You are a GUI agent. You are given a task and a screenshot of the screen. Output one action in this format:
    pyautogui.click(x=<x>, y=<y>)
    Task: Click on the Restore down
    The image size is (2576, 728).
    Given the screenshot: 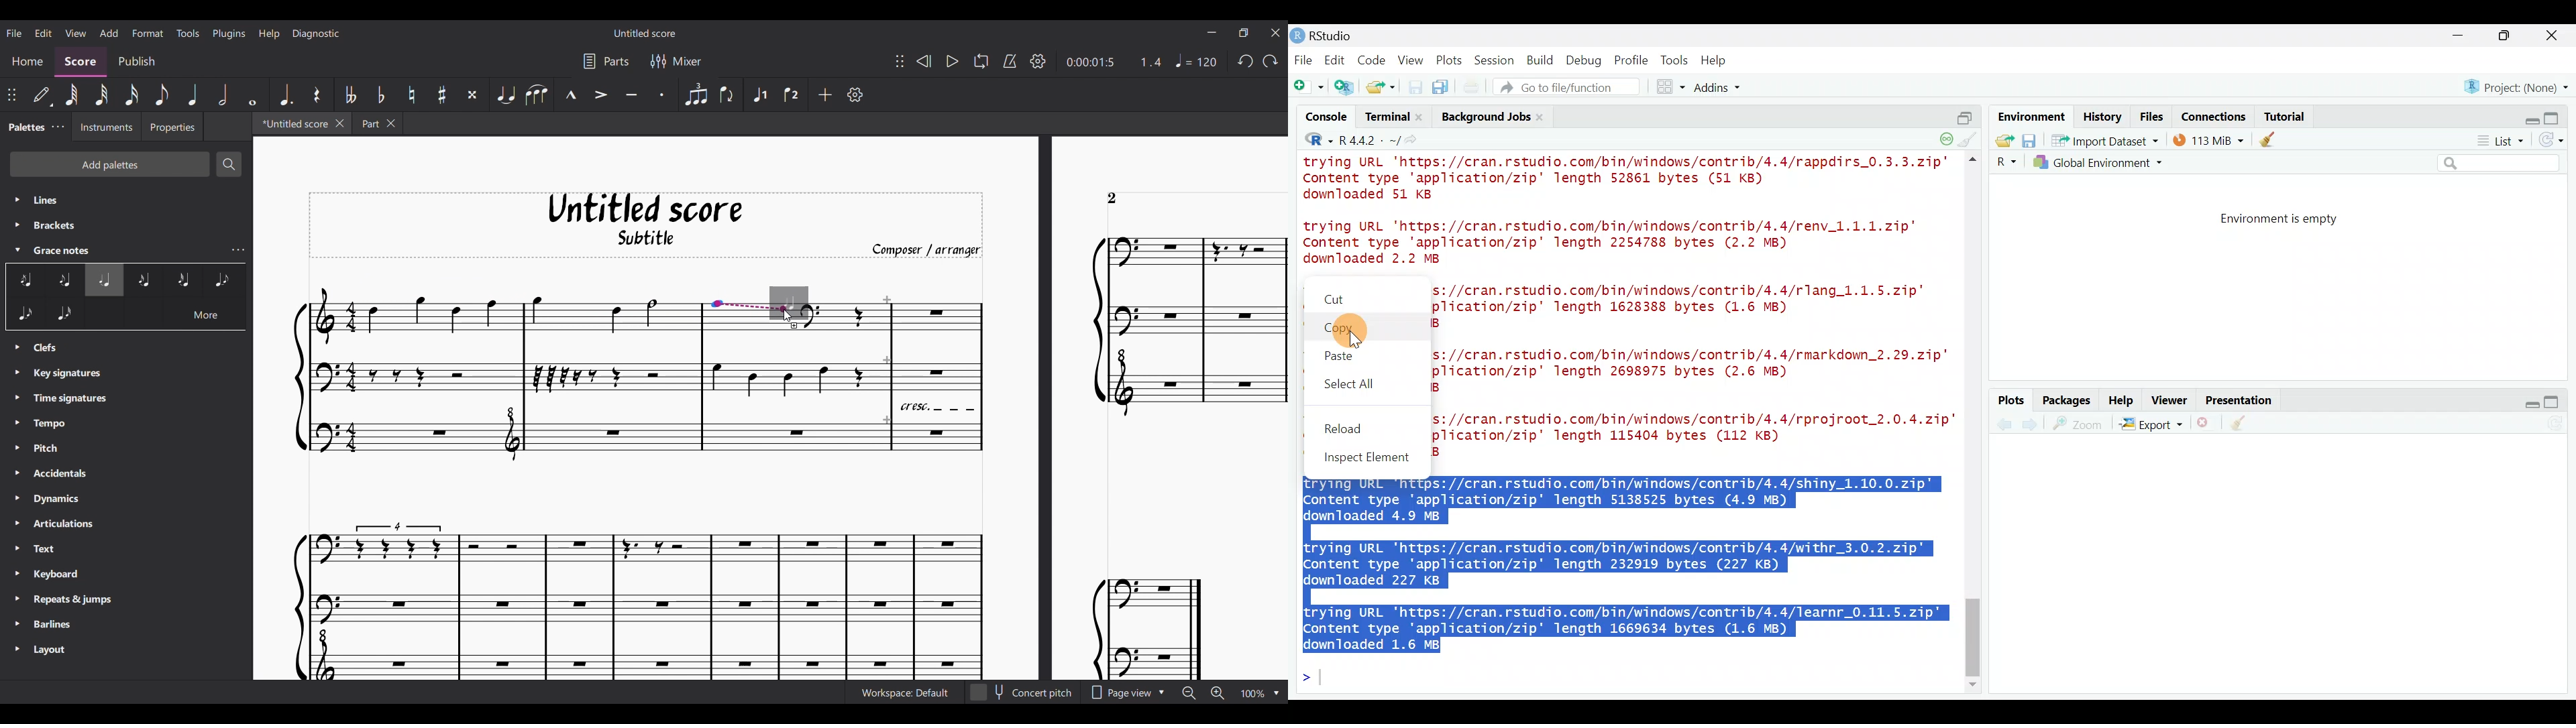 What is the action you would take?
    pyautogui.click(x=2526, y=116)
    